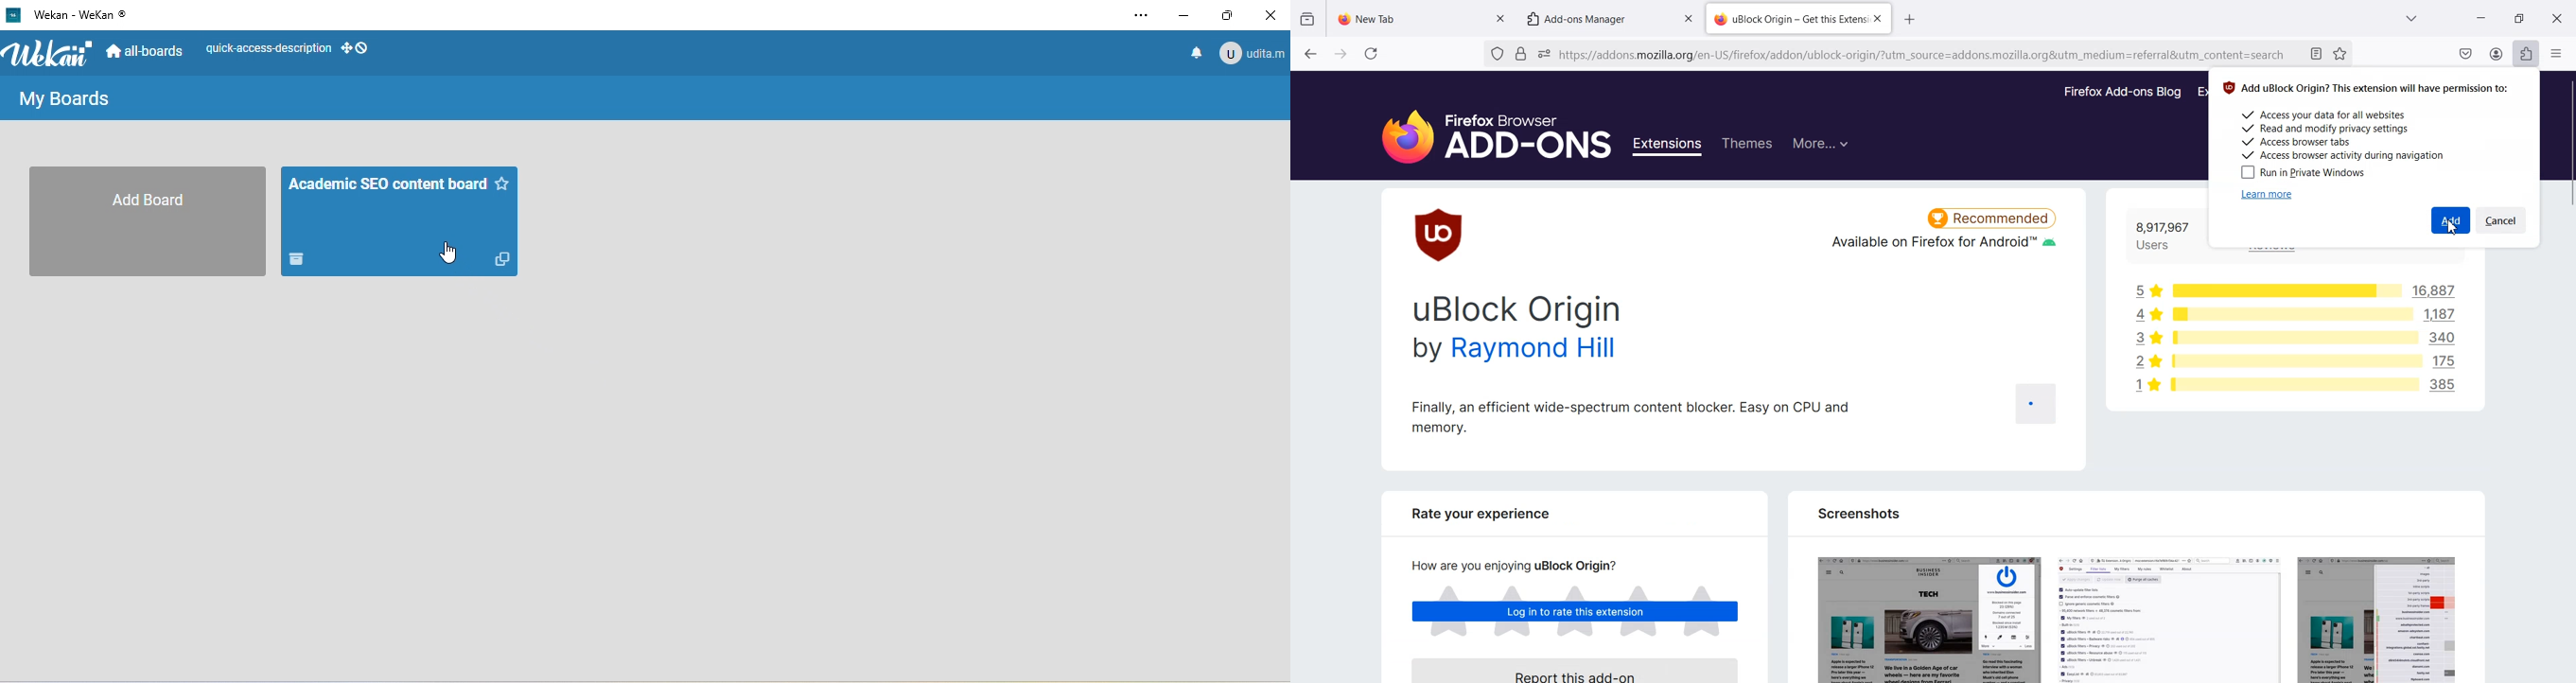 The width and height of the screenshot is (2576, 700). I want to click on rating bar, so click(2293, 362).